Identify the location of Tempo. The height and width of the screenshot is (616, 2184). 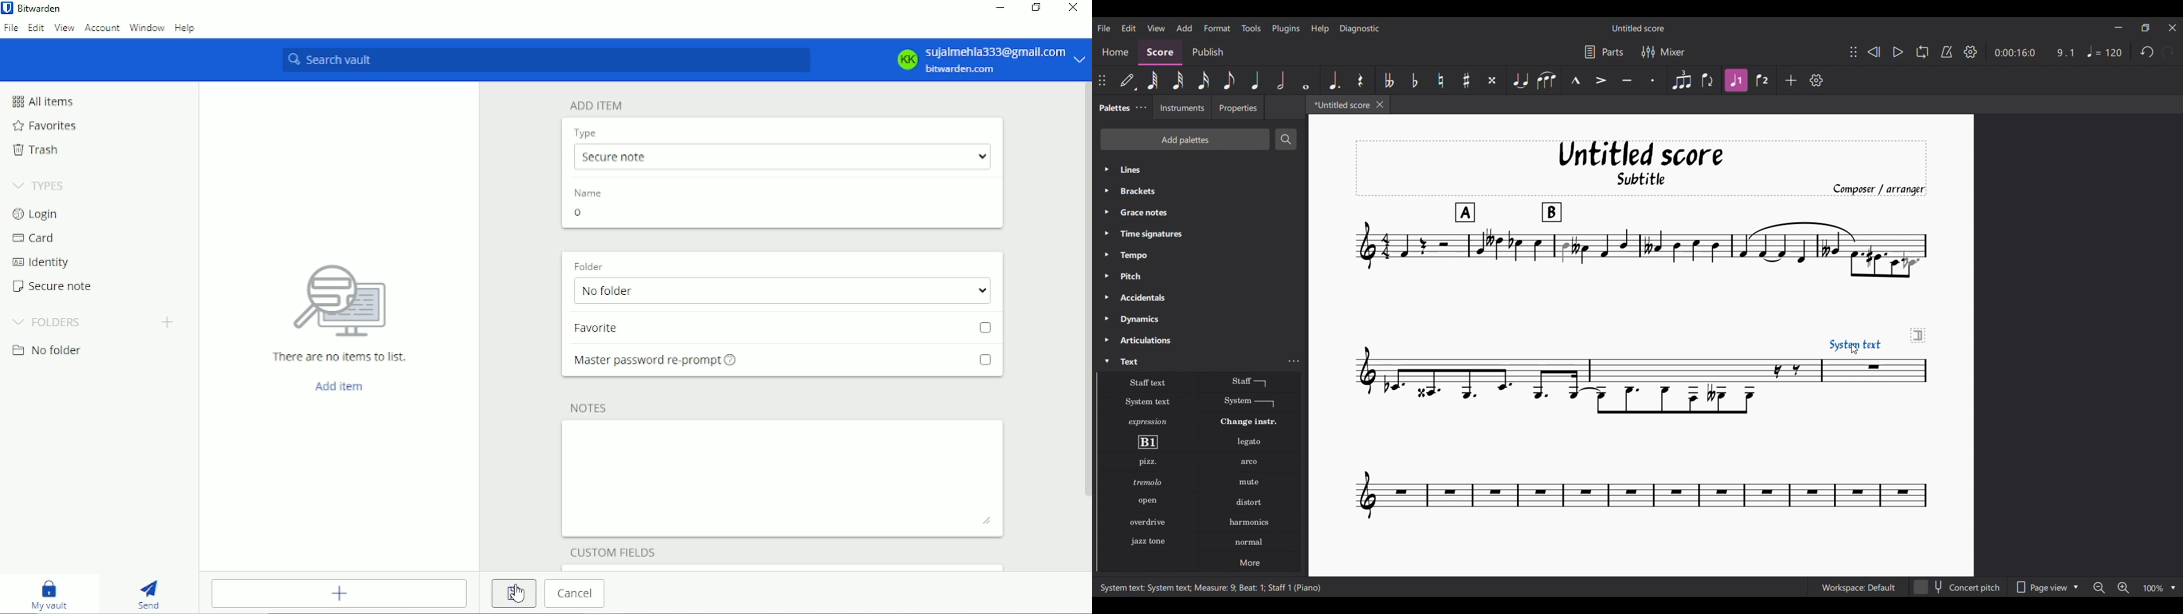
(2105, 52).